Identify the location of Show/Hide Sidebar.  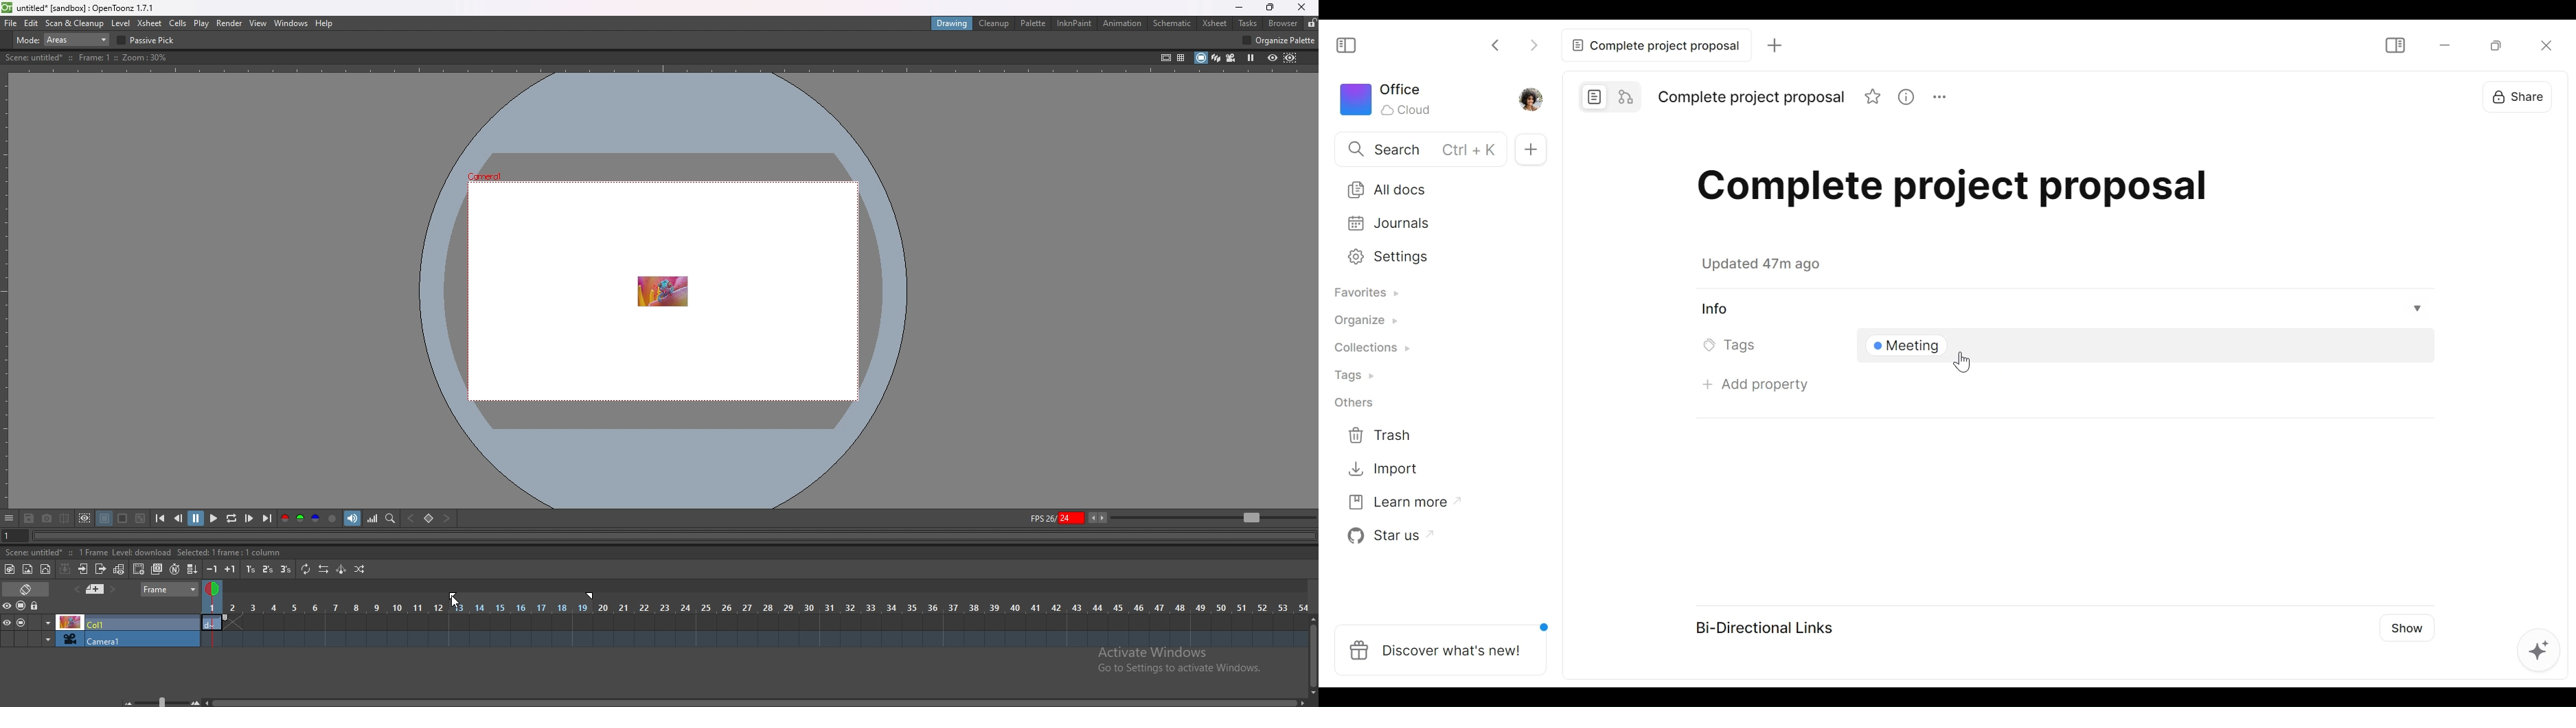
(2397, 45).